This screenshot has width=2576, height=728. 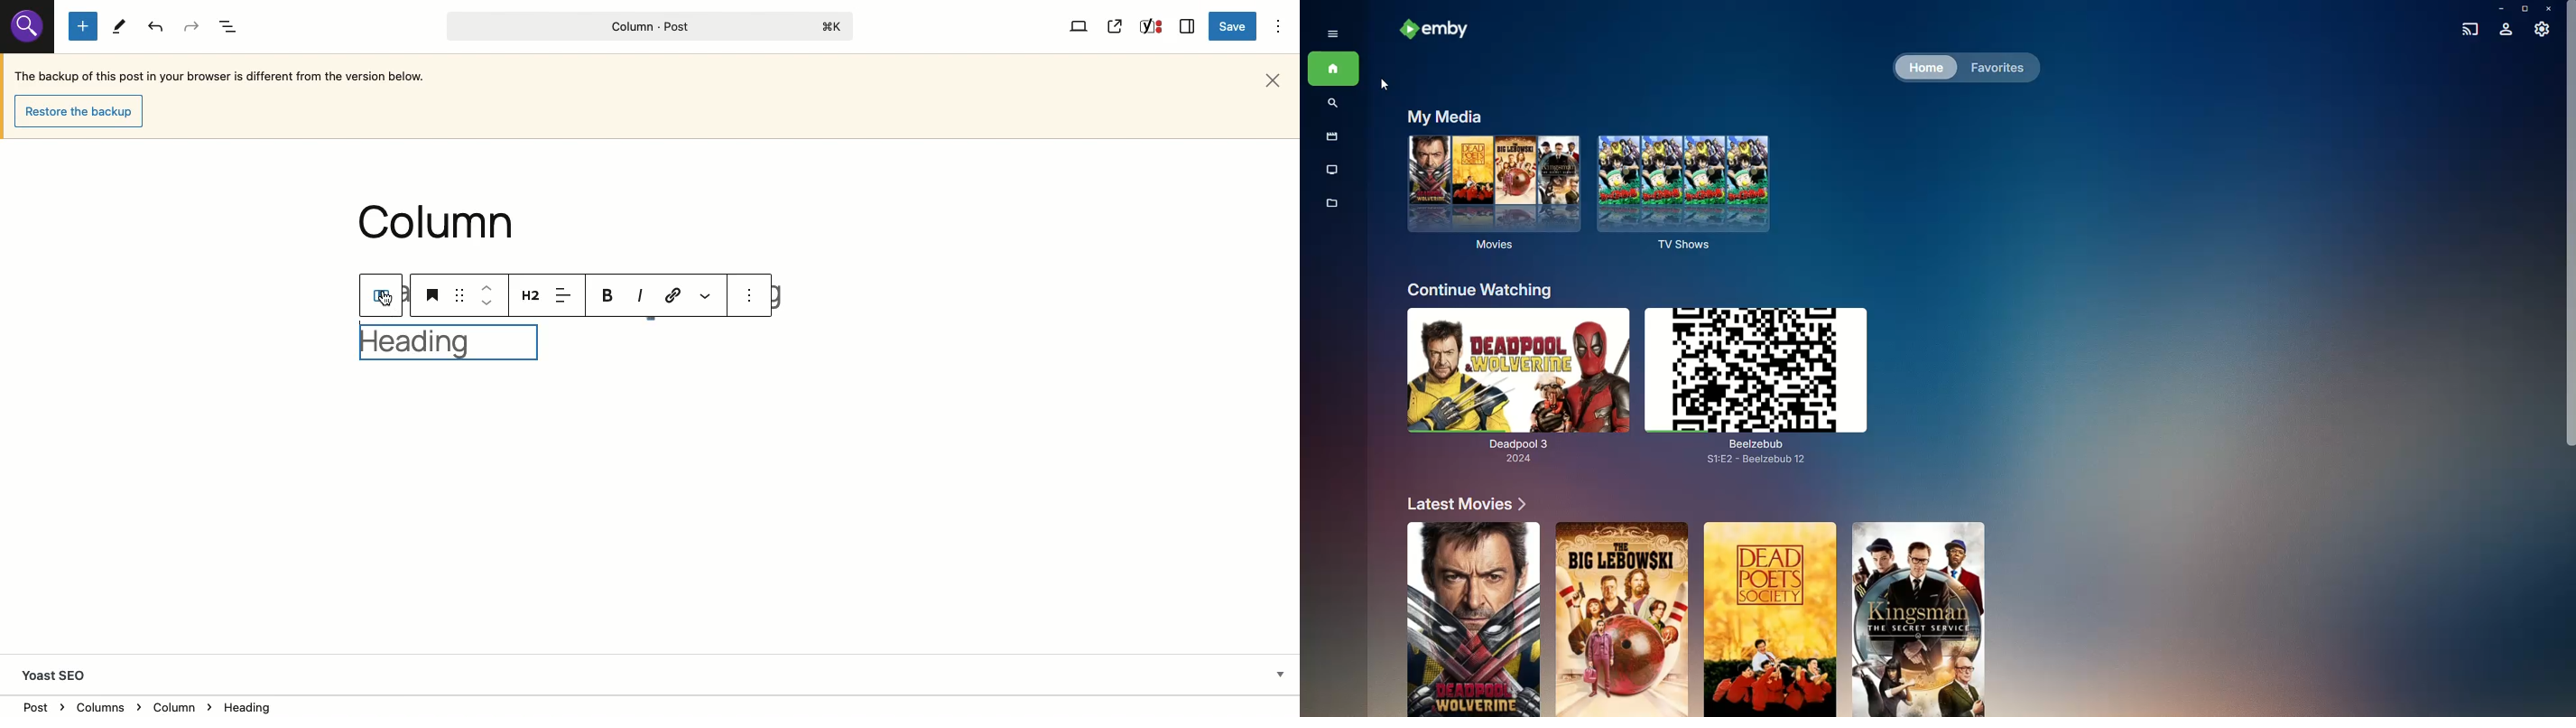 I want to click on The backup of this post in your browser is different from the version below., so click(x=221, y=79).